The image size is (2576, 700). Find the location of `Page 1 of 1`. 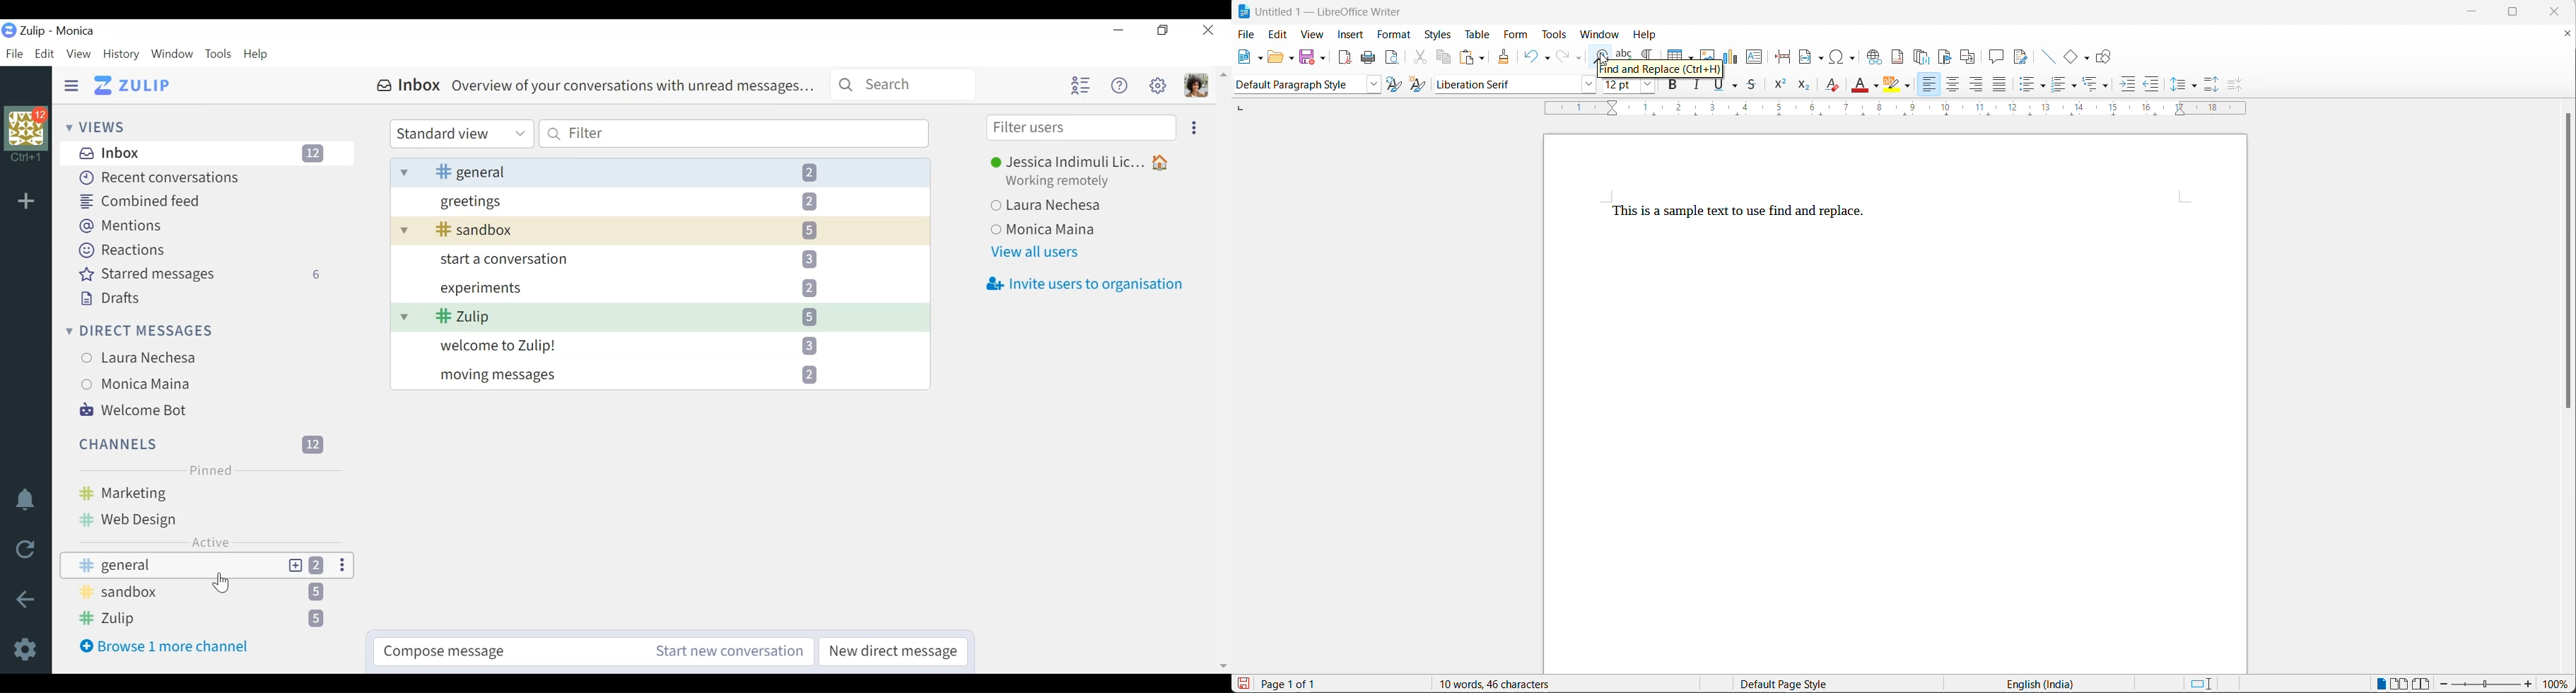

Page 1 of 1 is located at coordinates (1293, 684).